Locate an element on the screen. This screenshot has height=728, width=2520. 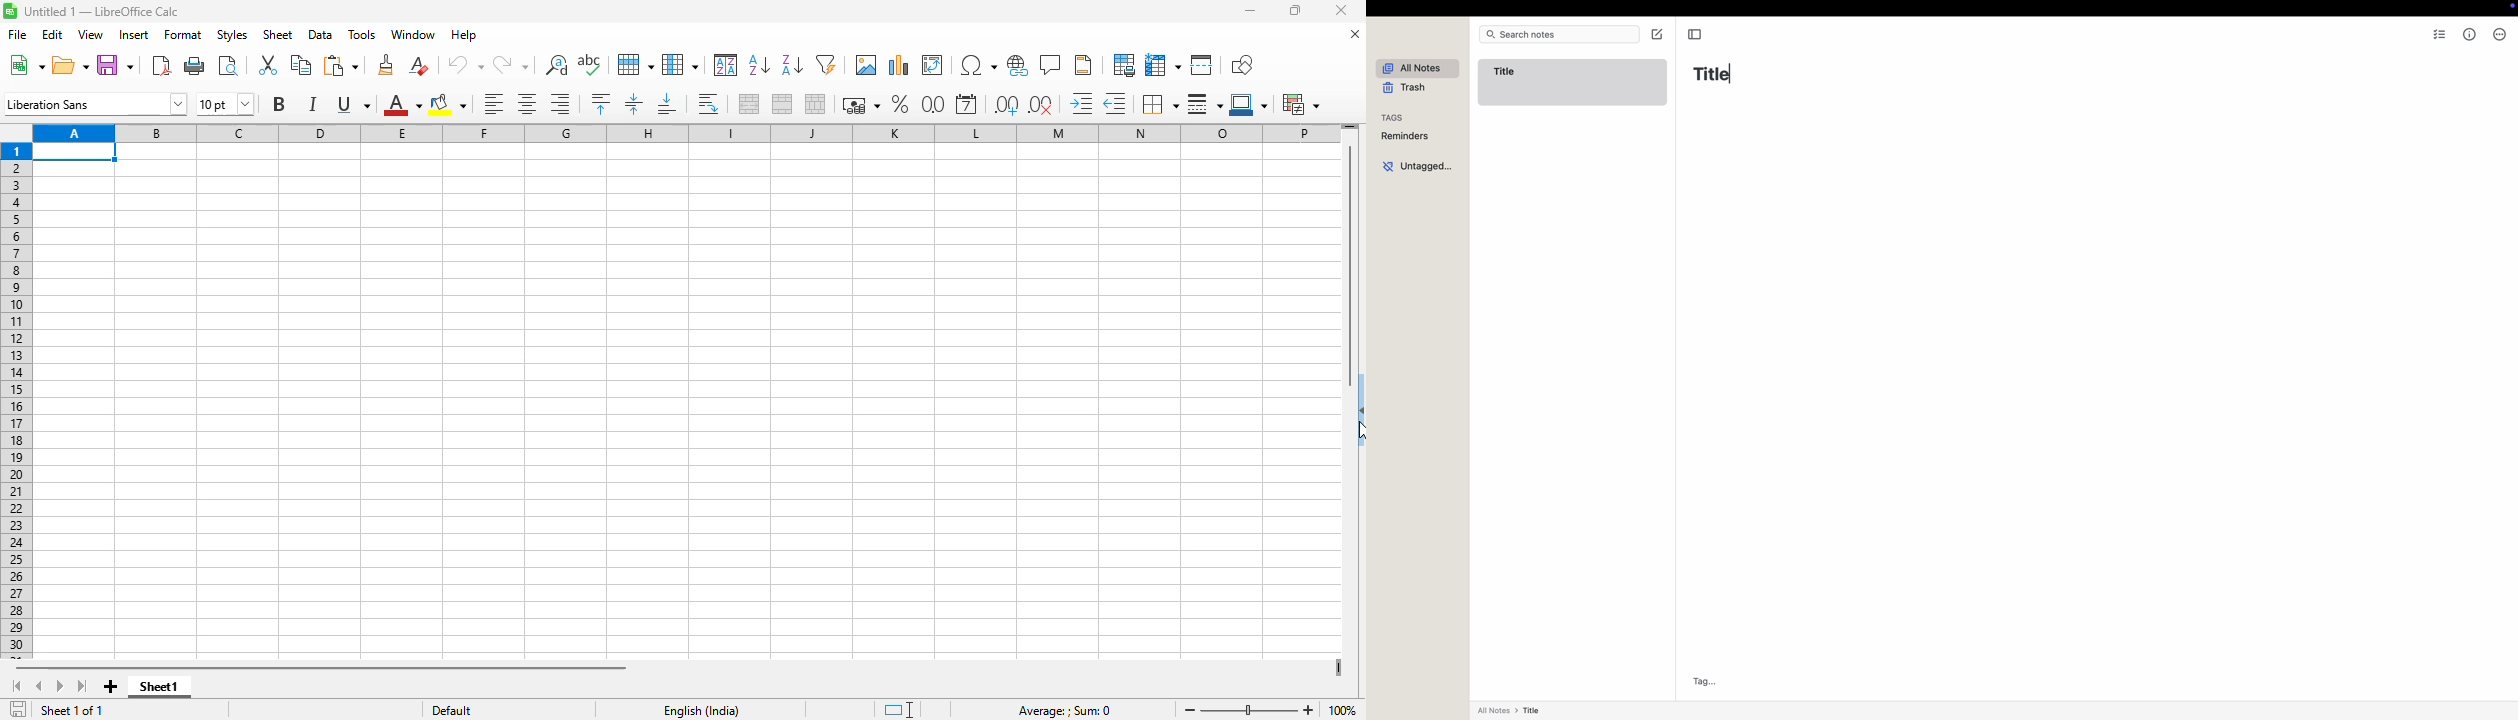
insert or edit pivot table is located at coordinates (933, 65).